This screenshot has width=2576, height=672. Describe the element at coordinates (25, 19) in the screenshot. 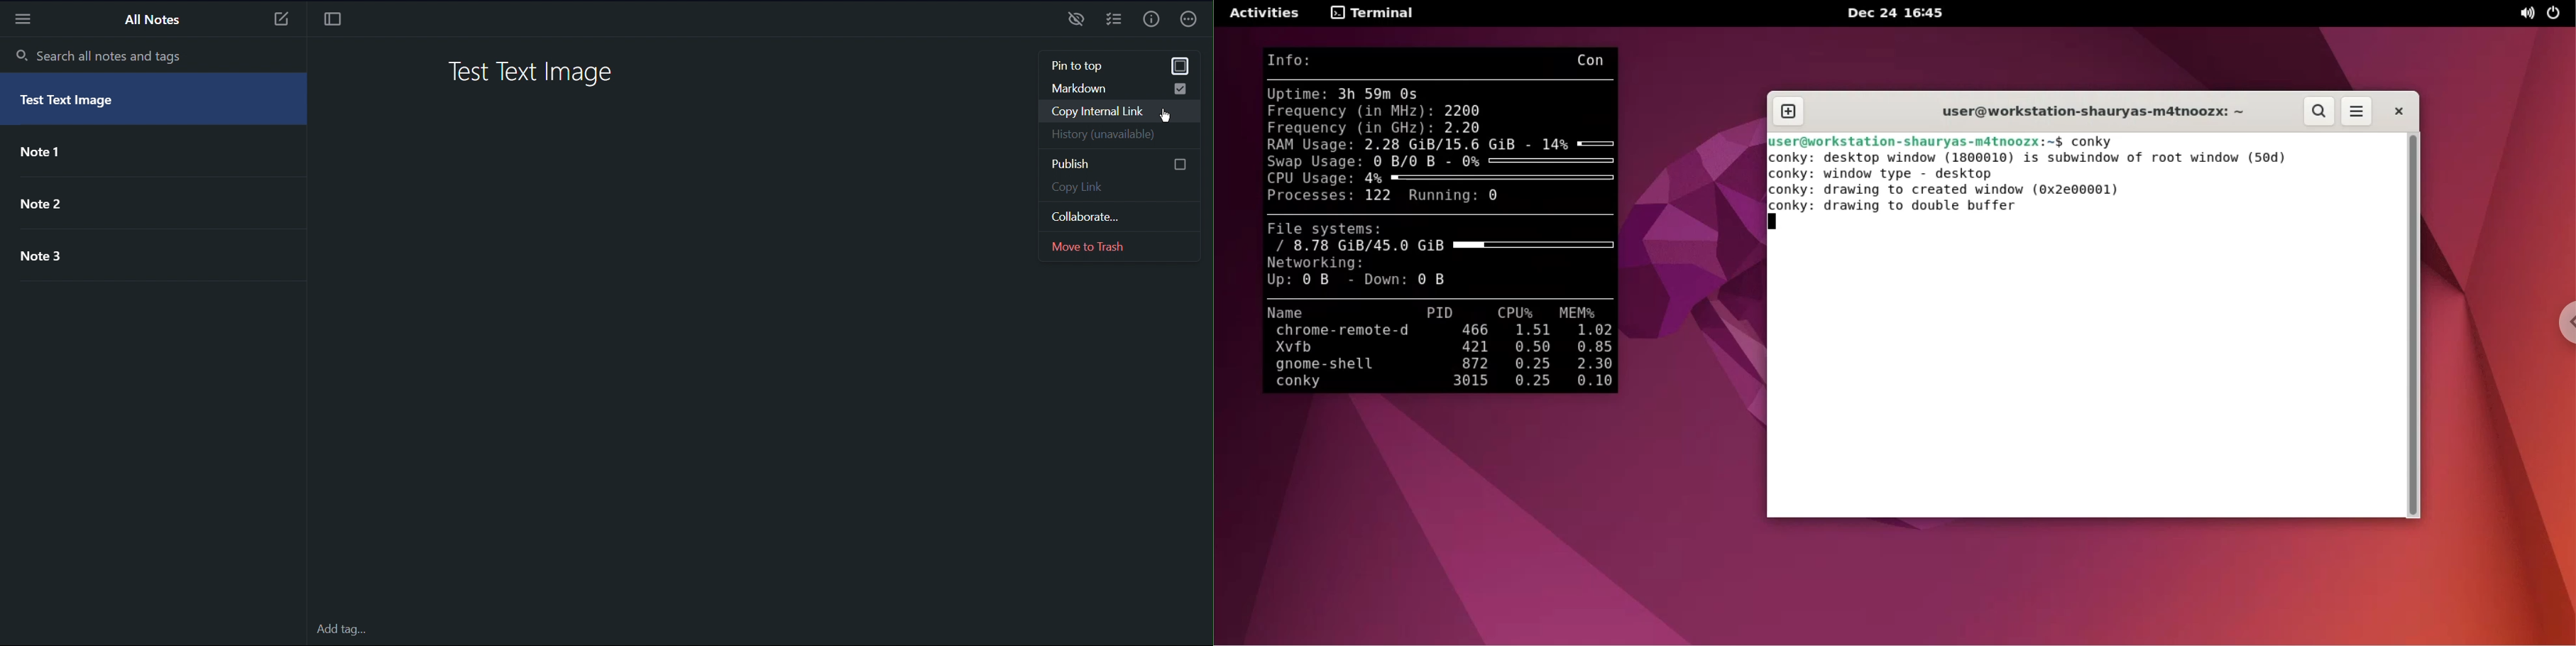

I see `More` at that location.